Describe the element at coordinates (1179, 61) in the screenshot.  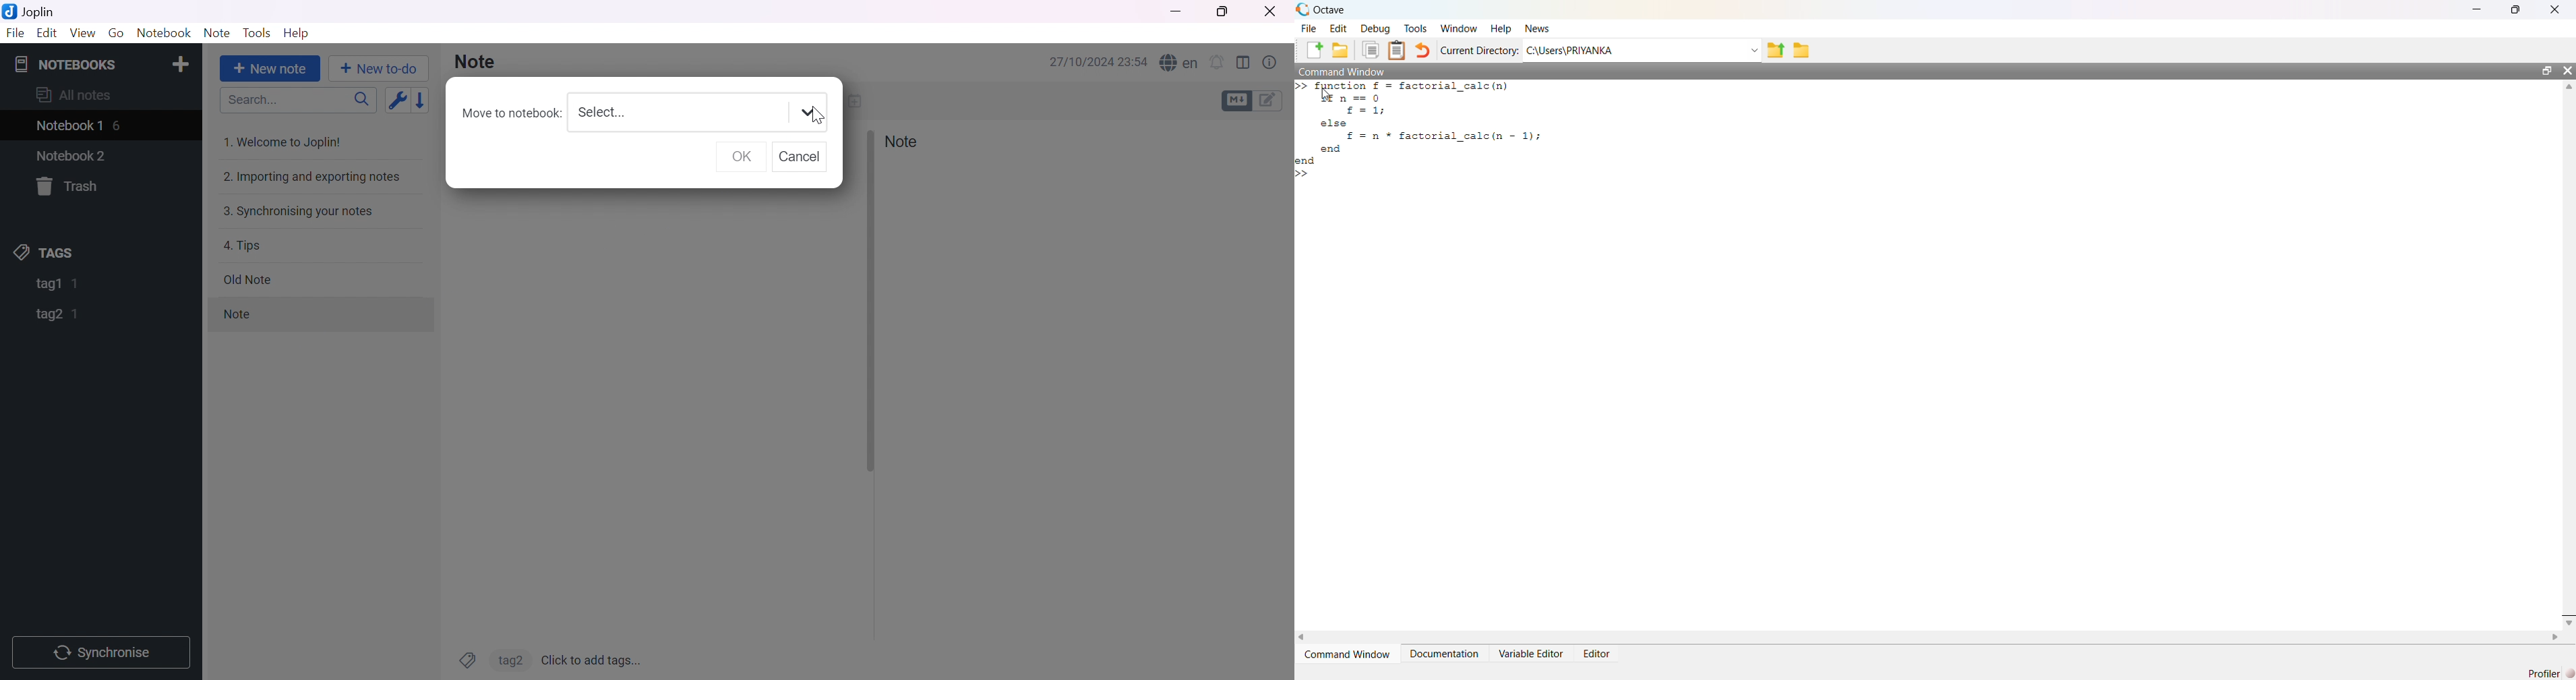
I see `Spell checker` at that location.